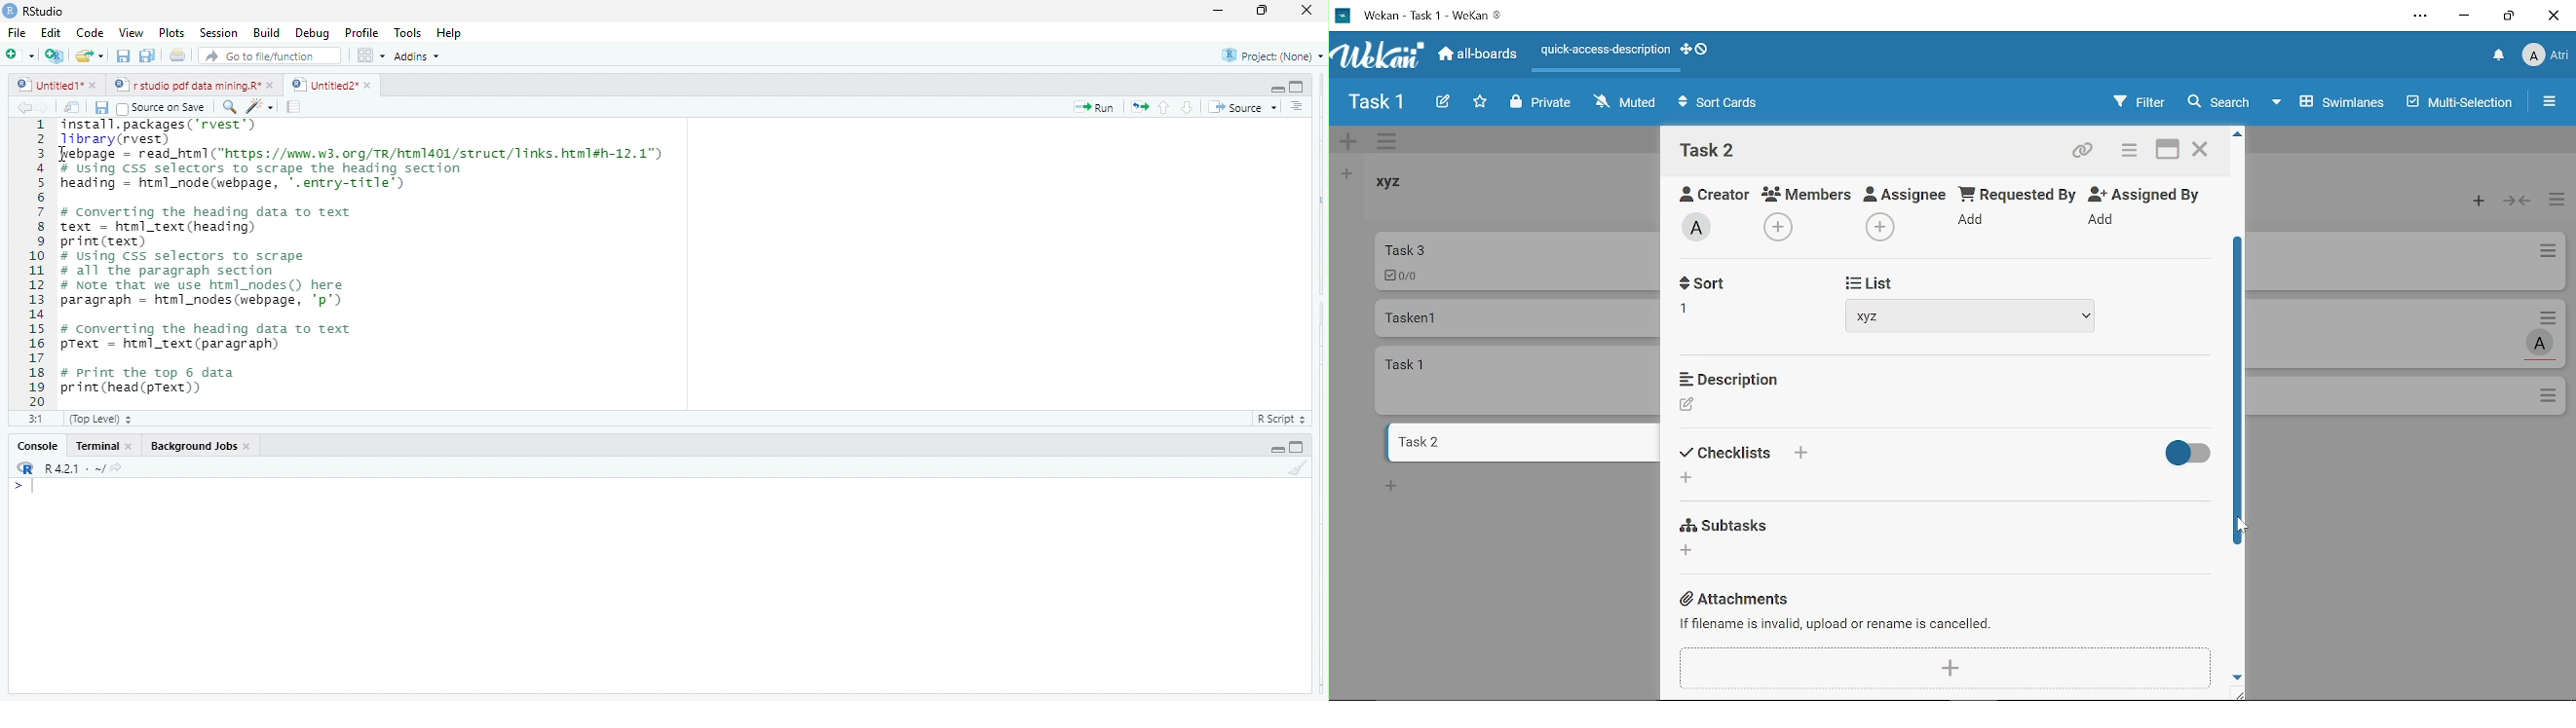 The width and height of the screenshot is (2576, 728). I want to click on Source on Save, so click(164, 108).